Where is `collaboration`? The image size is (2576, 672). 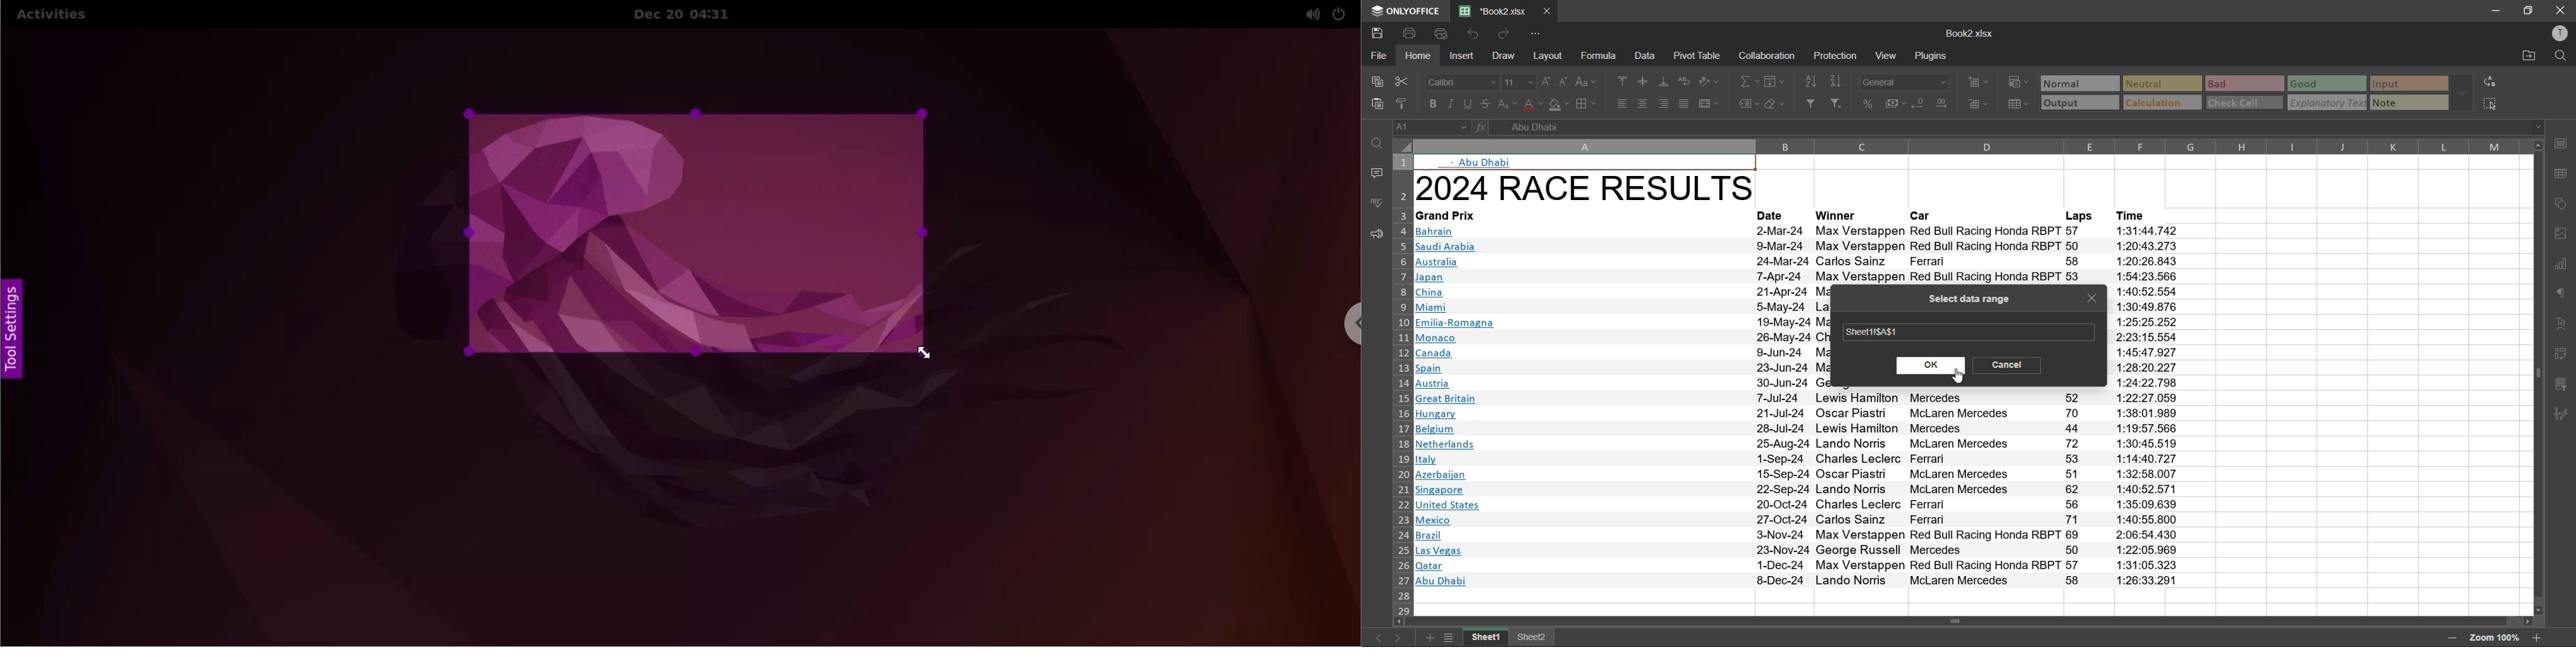 collaboration is located at coordinates (1768, 56).